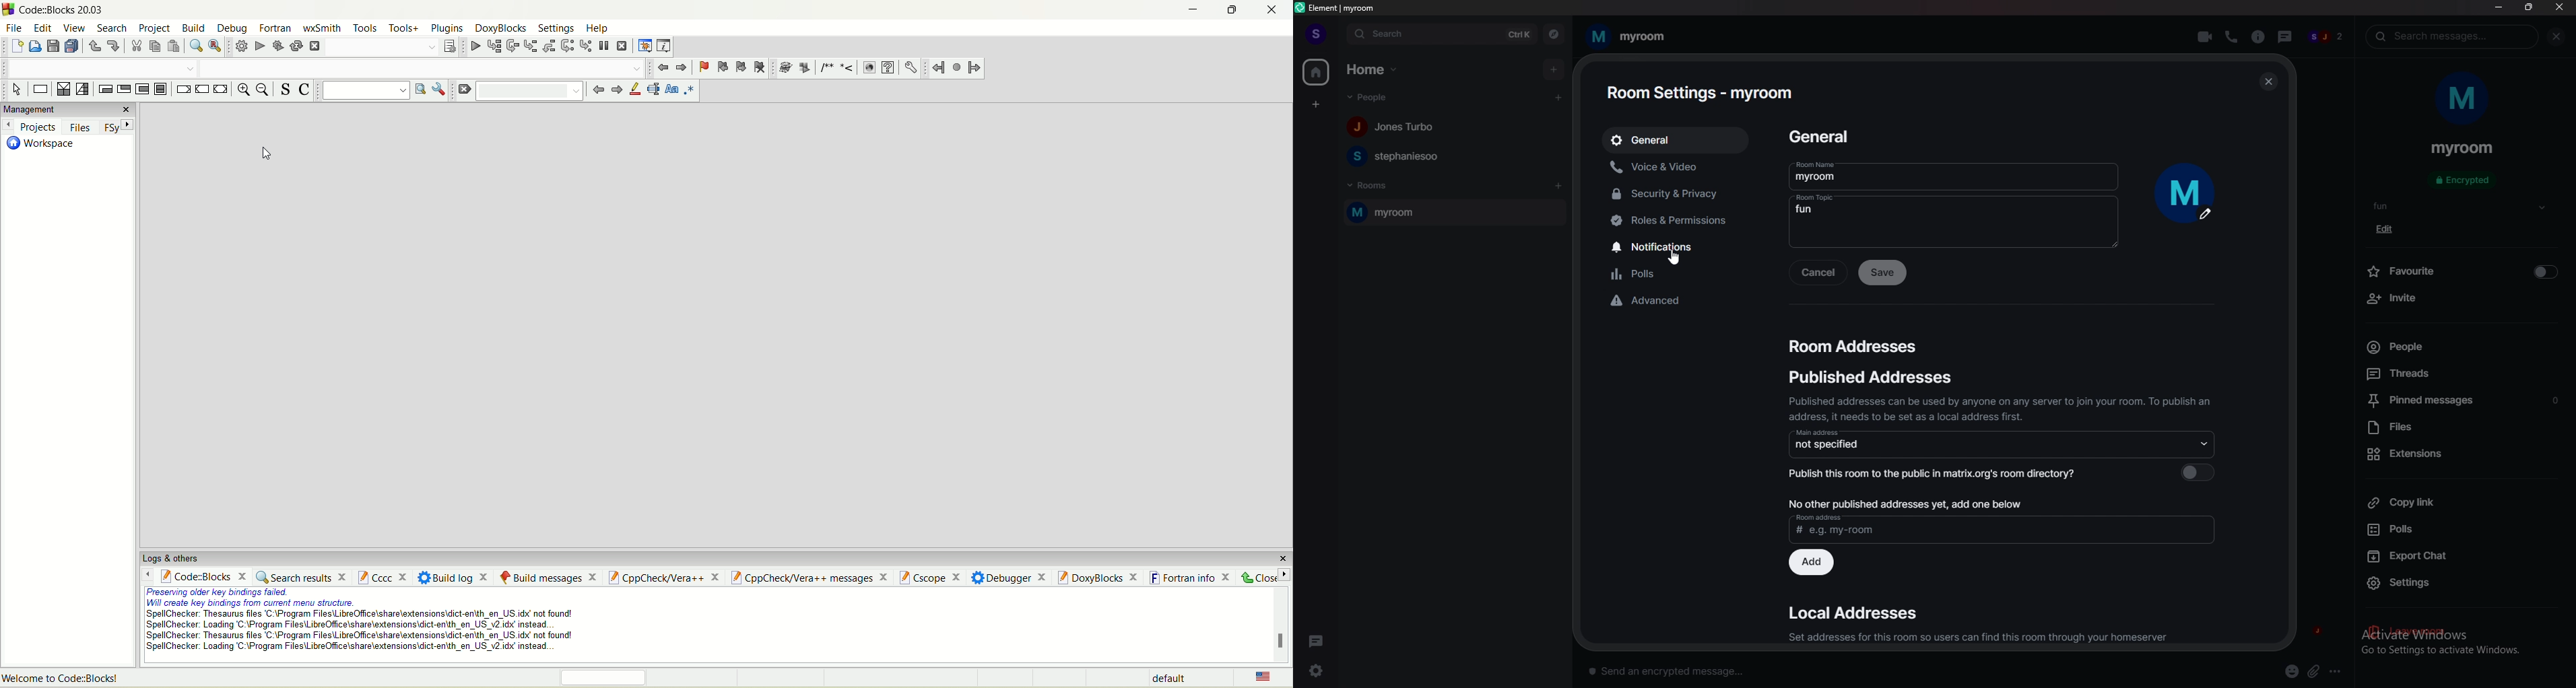 The image size is (2576, 700). What do you see at coordinates (1953, 172) in the screenshot?
I see `room name` at bounding box center [1953, 172].